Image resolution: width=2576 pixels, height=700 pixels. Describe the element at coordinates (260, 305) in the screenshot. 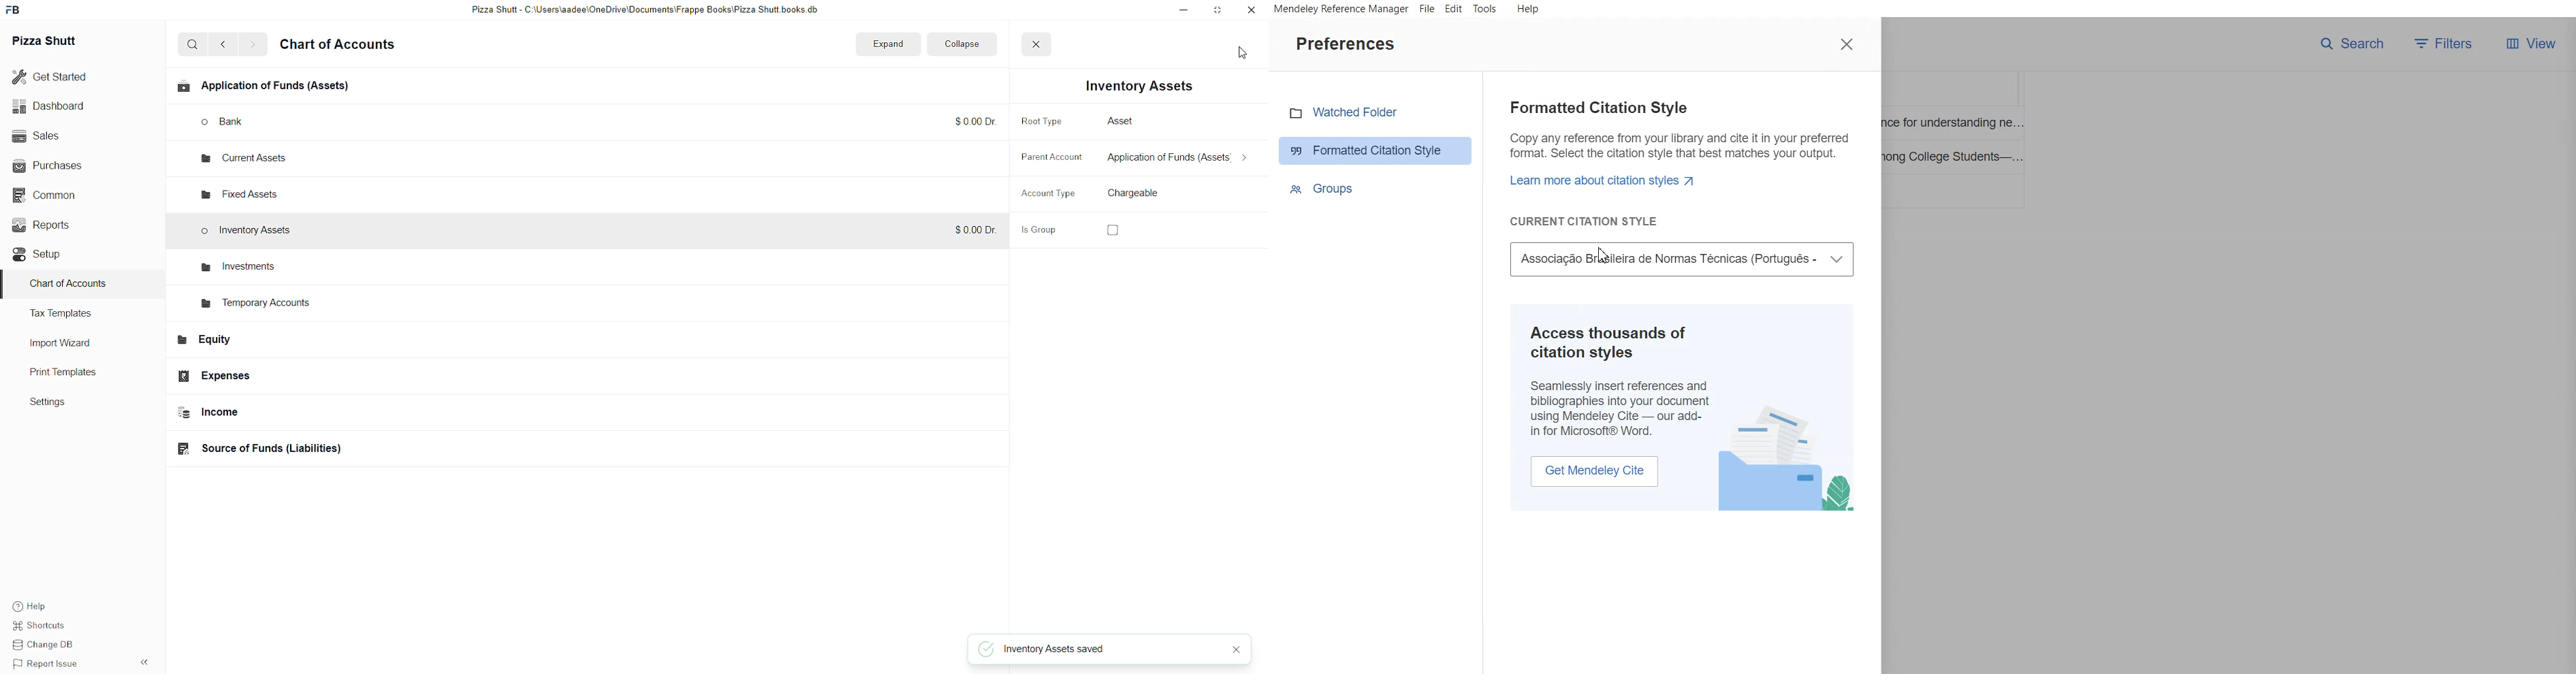

I see `Temporary Accounts ` at that location.